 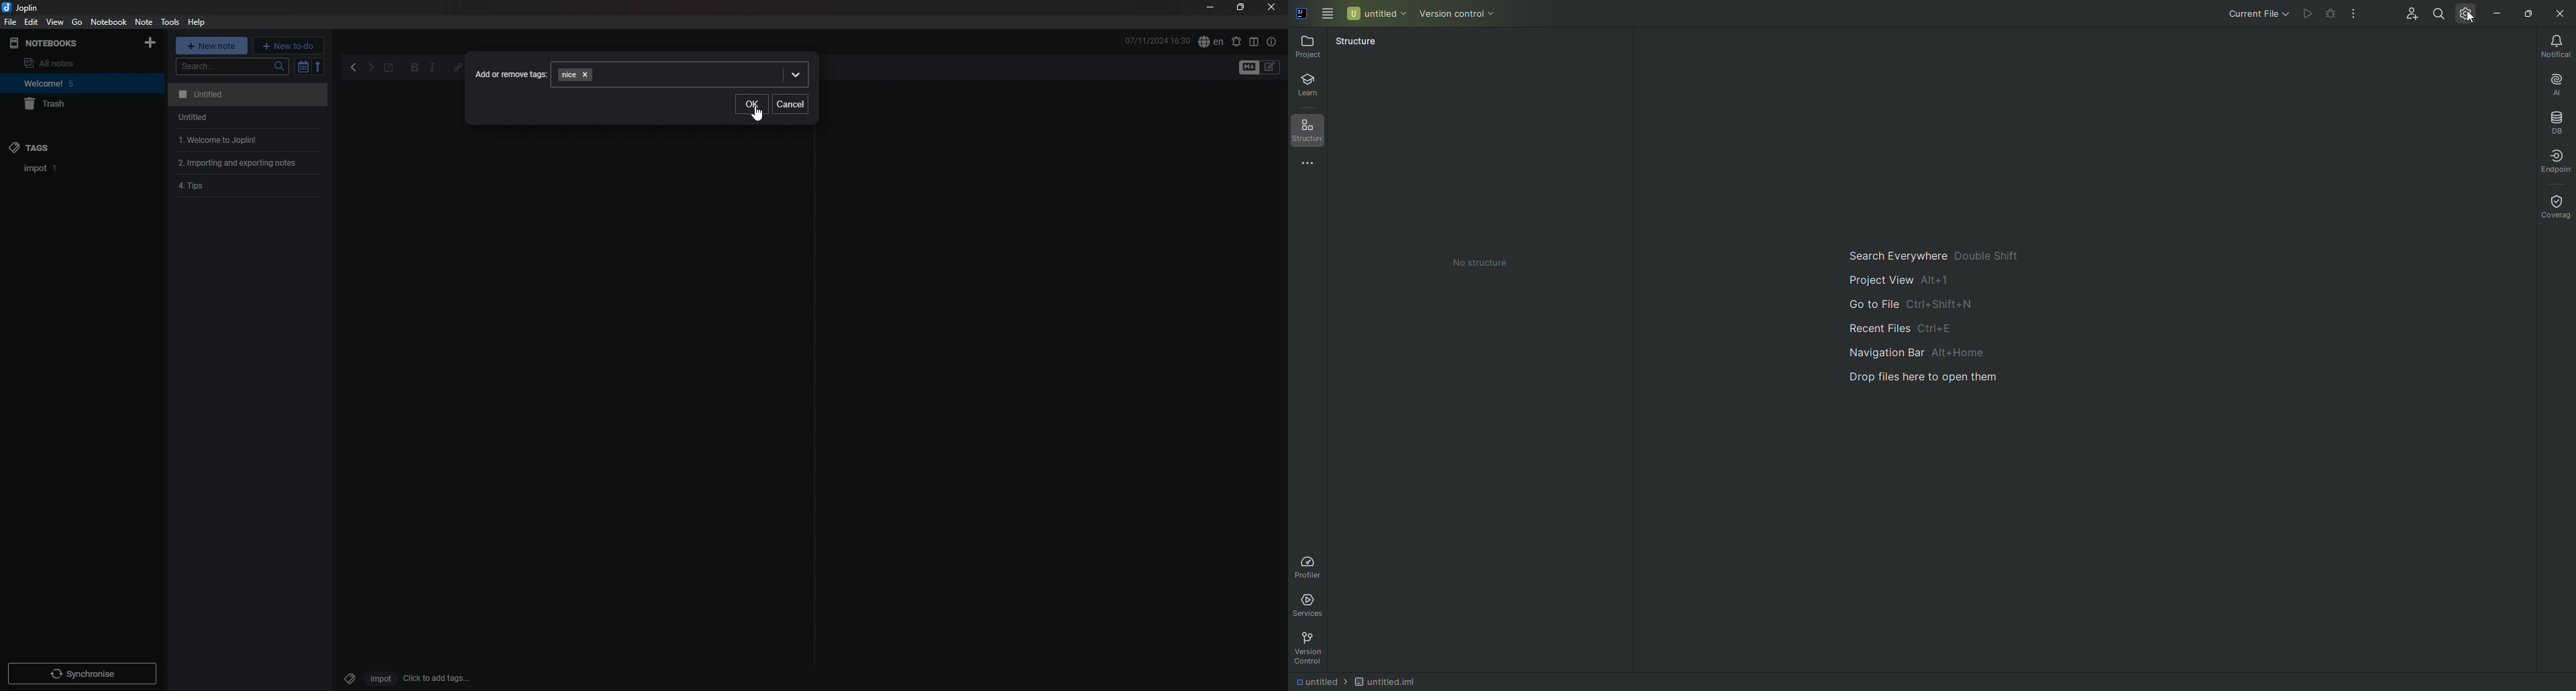 I want to click on minimize, so click(x=1210, y=9).